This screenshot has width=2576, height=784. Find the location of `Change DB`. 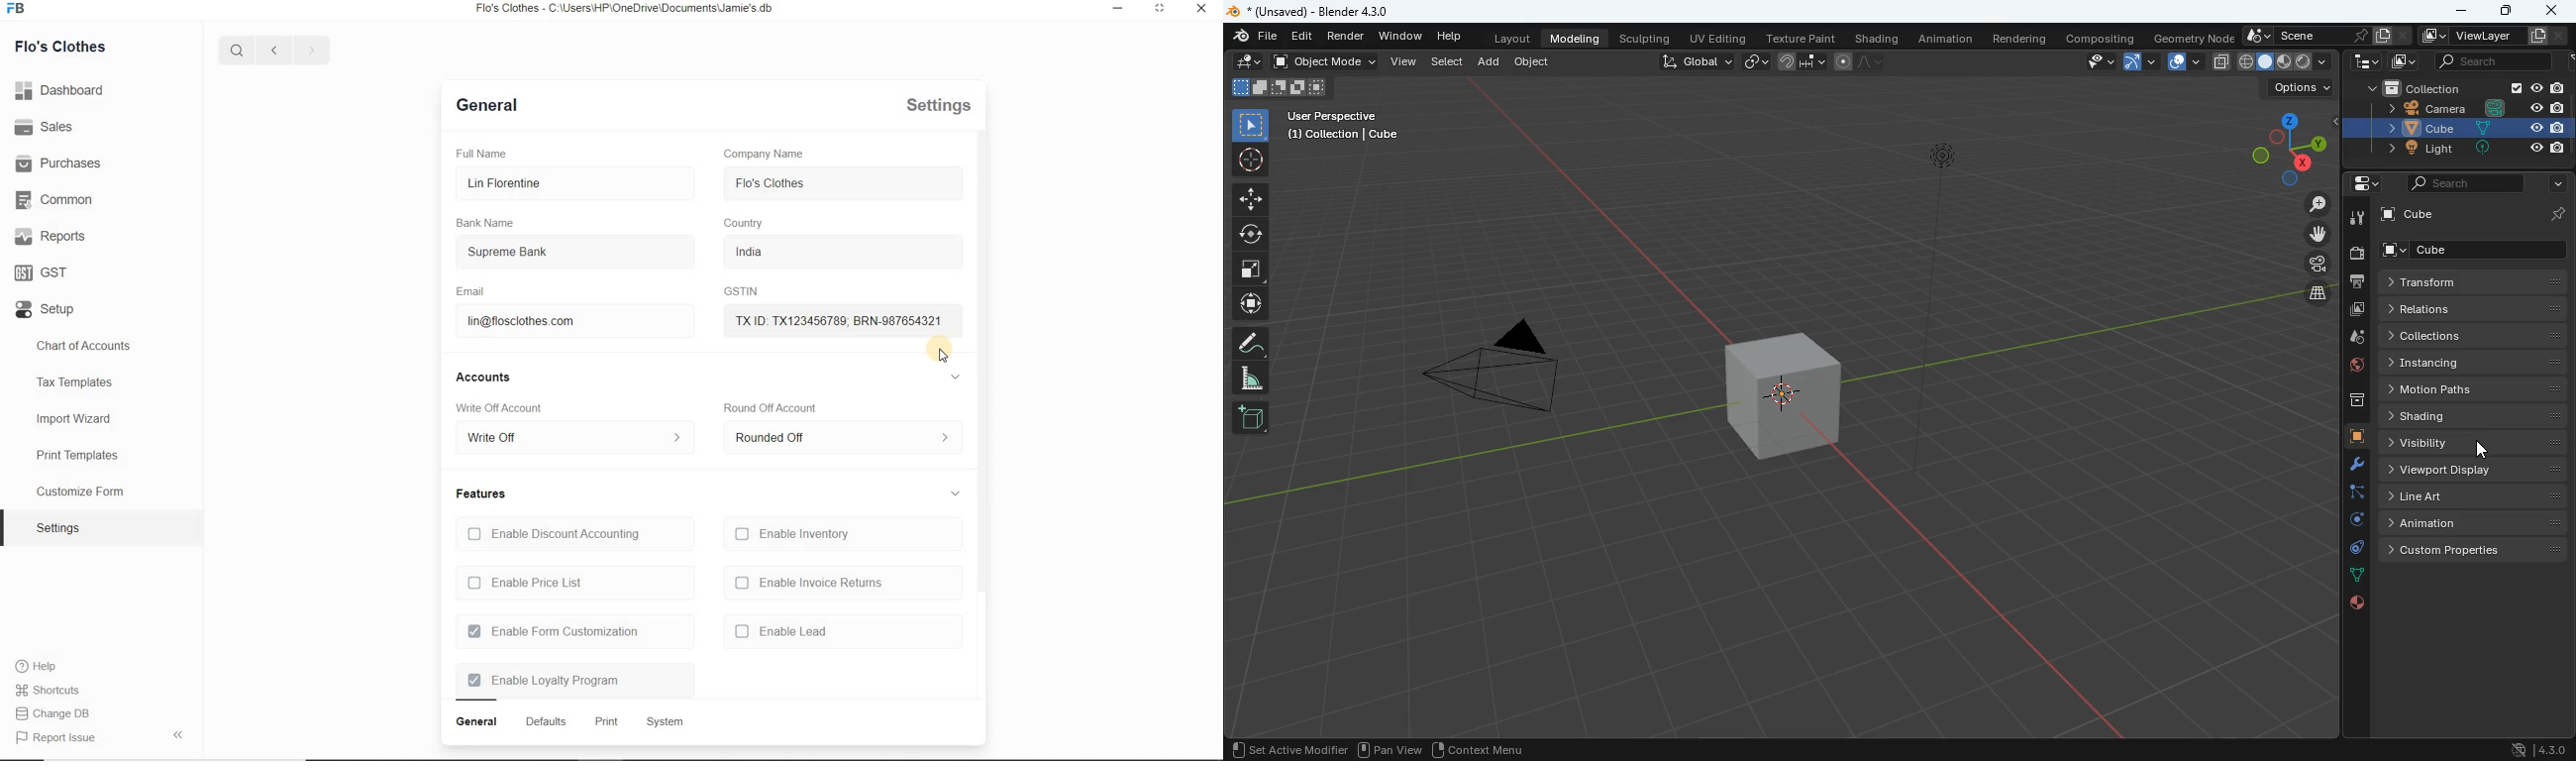

Change DB is located at coordinates (58, 690).